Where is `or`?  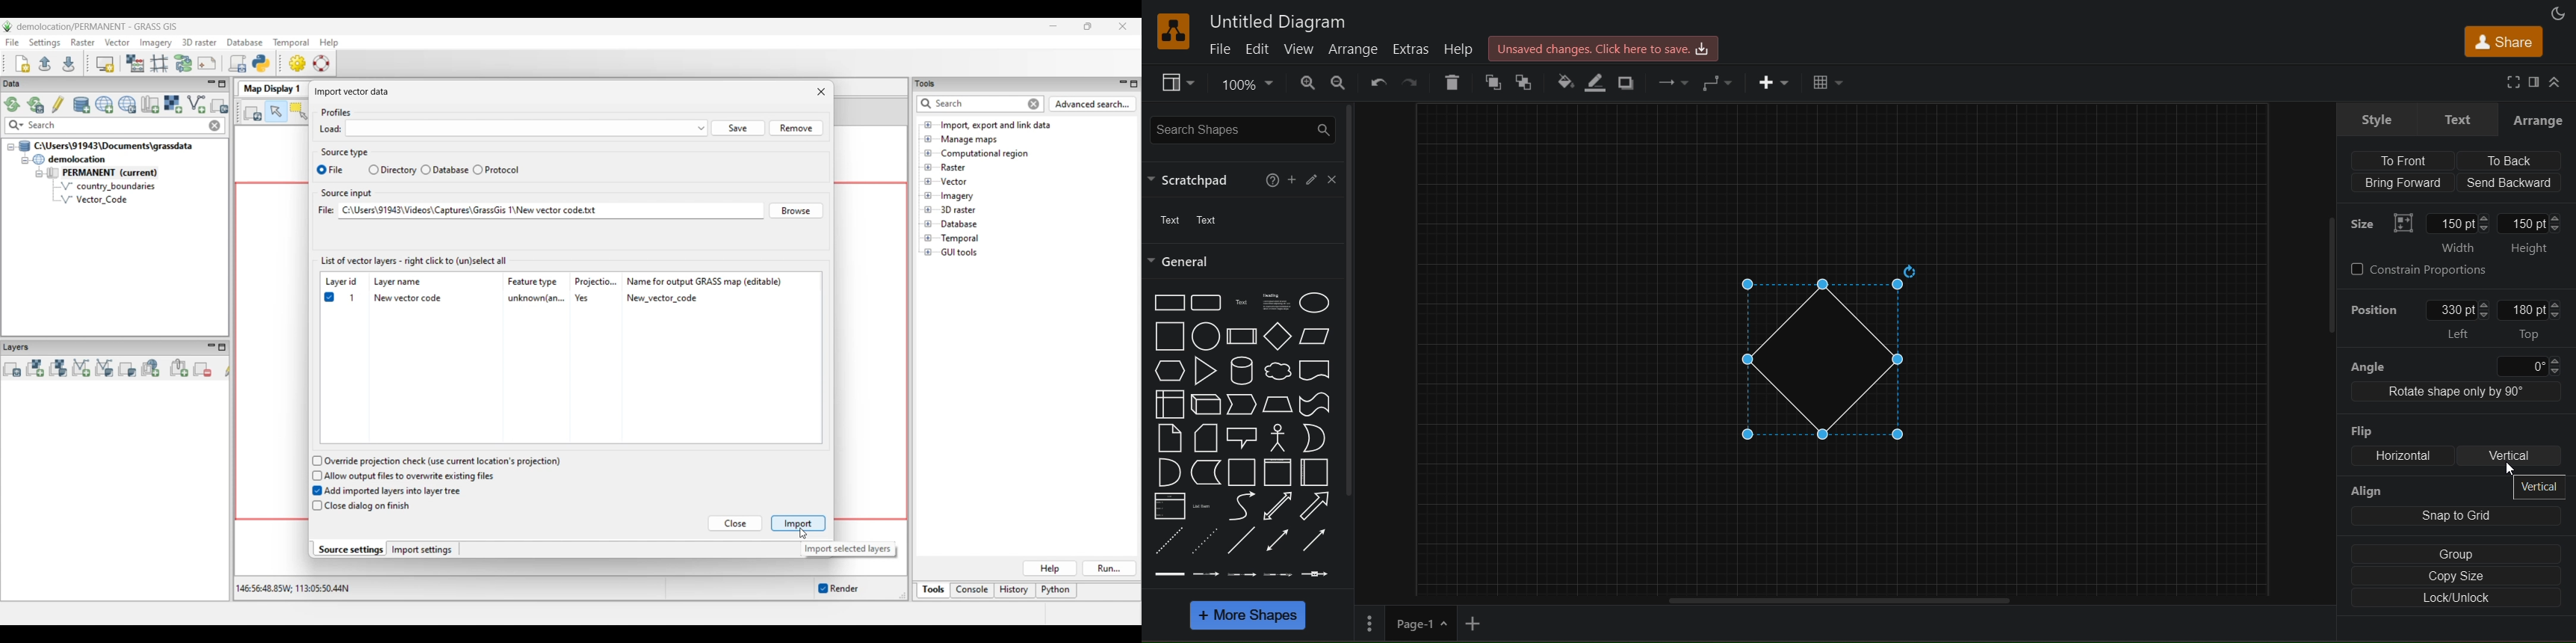 or is located at coordinates (1313, 437).